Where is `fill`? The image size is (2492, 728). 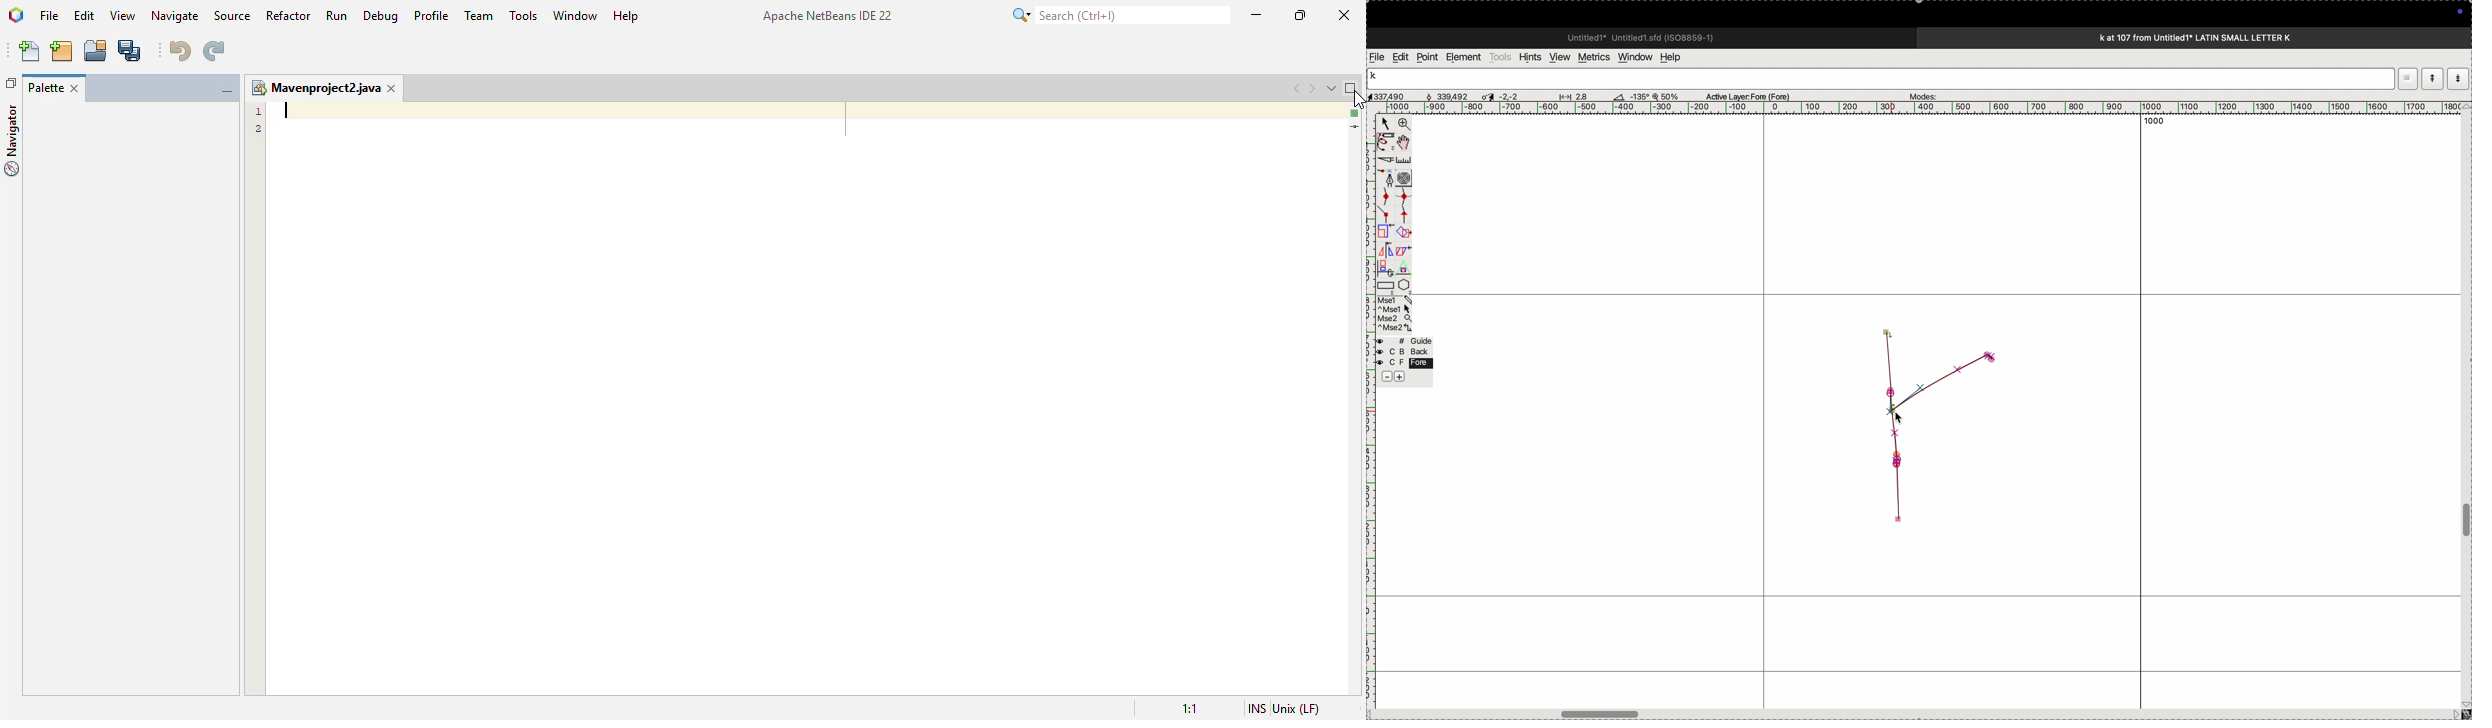 fill is located at coordinates (1405, 231).